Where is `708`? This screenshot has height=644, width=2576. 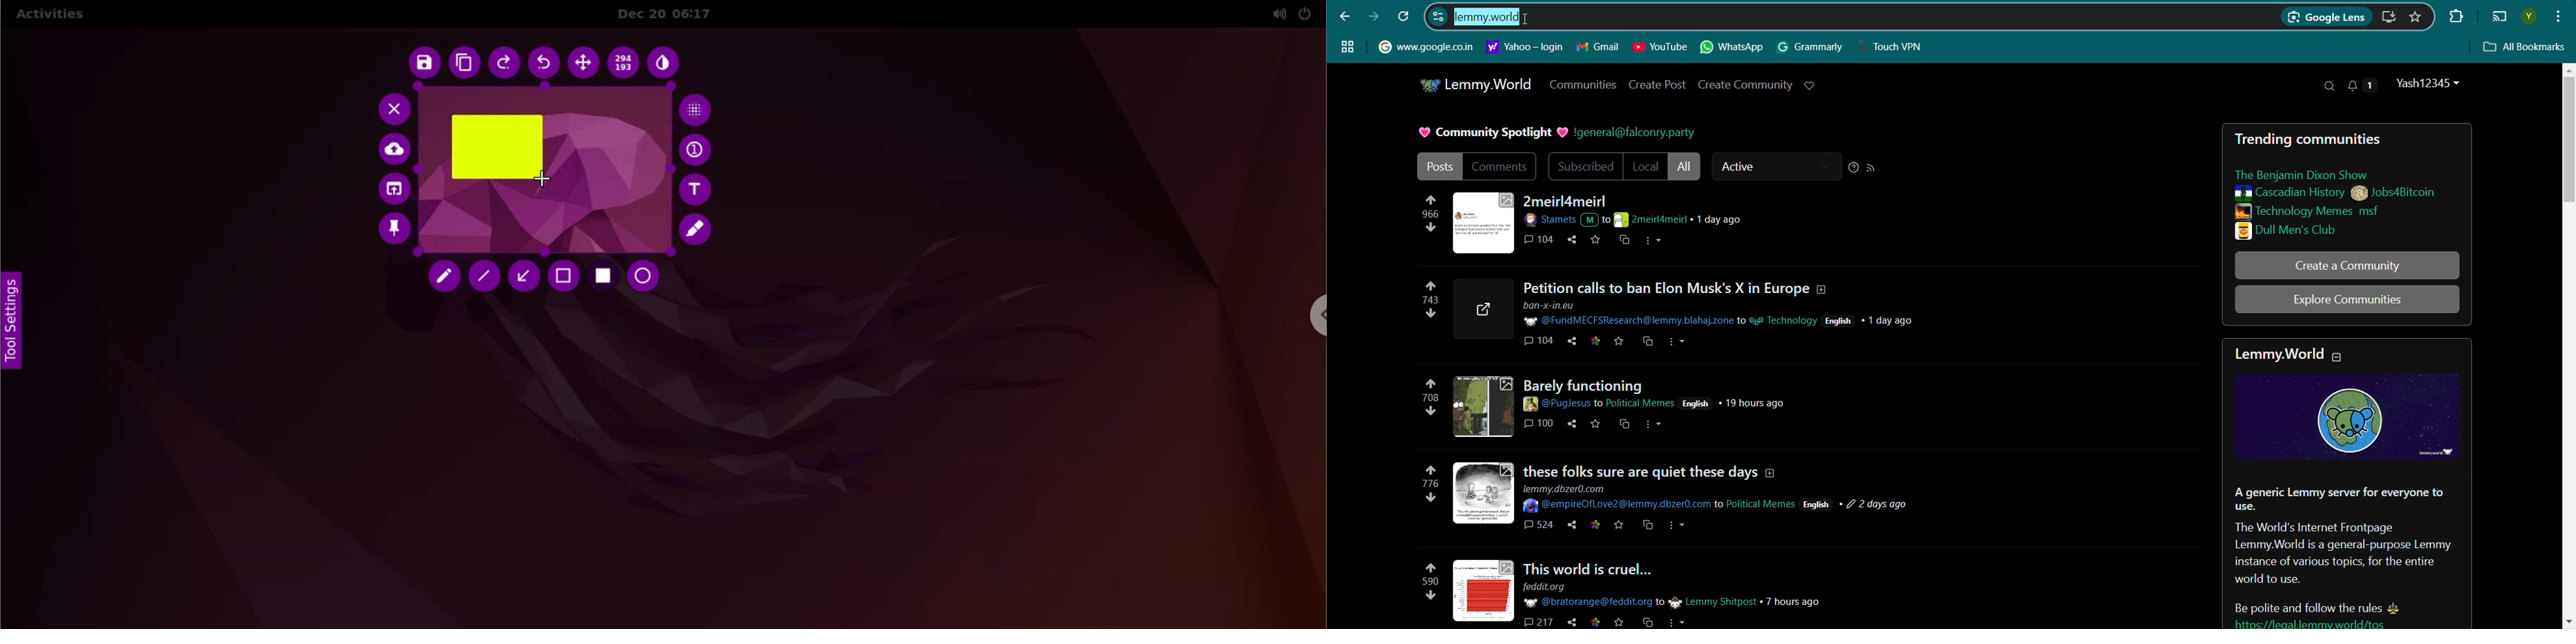
708 is located at coordinates (1430, 400).